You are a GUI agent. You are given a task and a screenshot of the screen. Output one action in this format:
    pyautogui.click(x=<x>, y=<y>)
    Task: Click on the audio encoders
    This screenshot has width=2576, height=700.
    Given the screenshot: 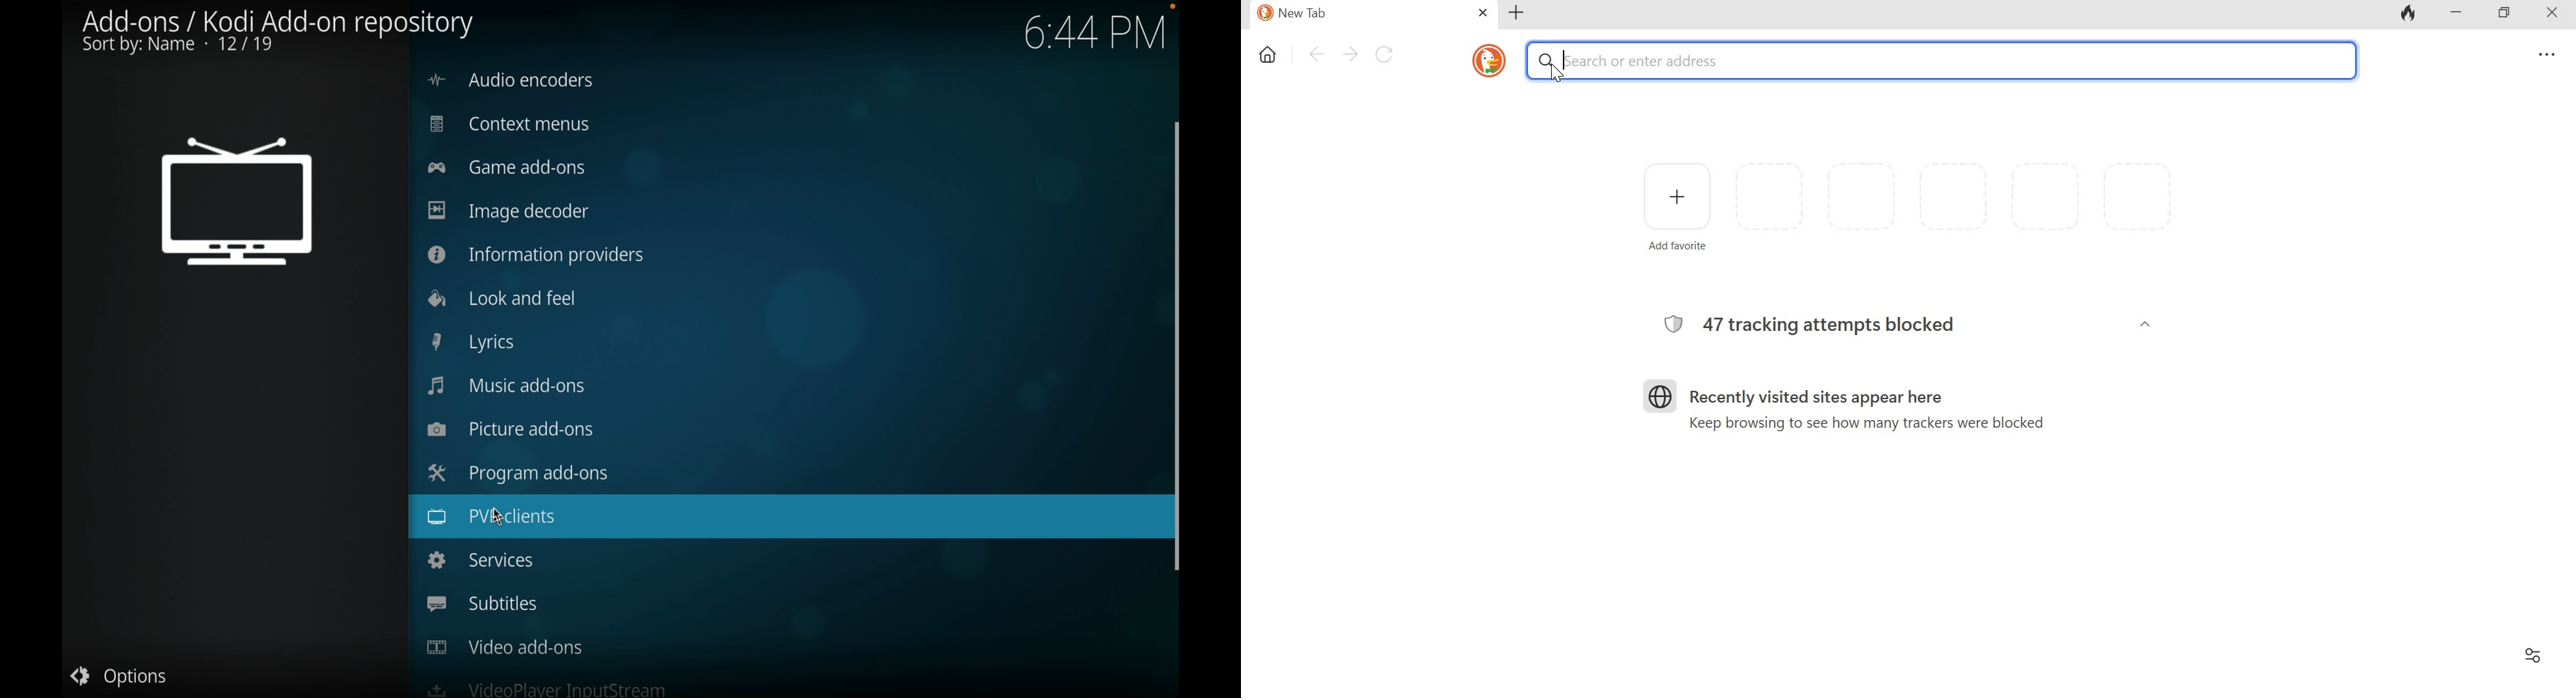 What is the action you would take?
    pyautogui.click(x=511, y=79)
    